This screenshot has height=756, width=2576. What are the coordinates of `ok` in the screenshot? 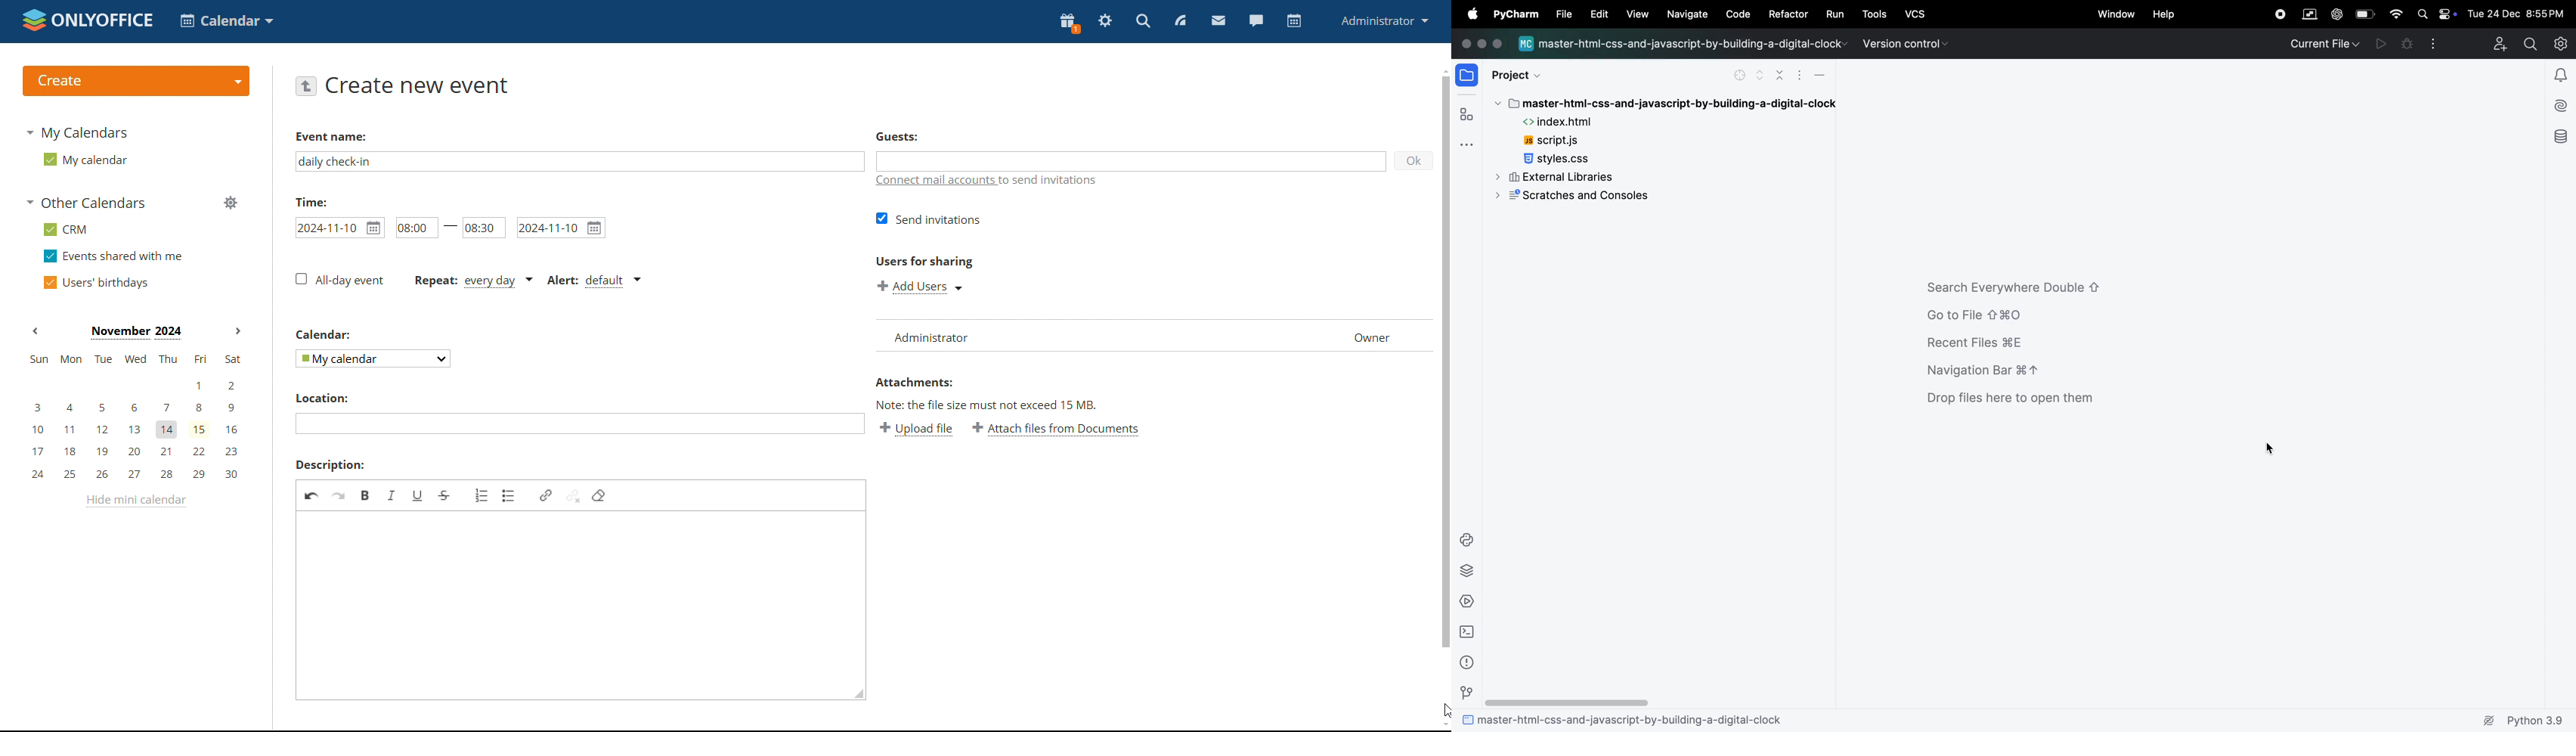 It's located at (1410, 159).